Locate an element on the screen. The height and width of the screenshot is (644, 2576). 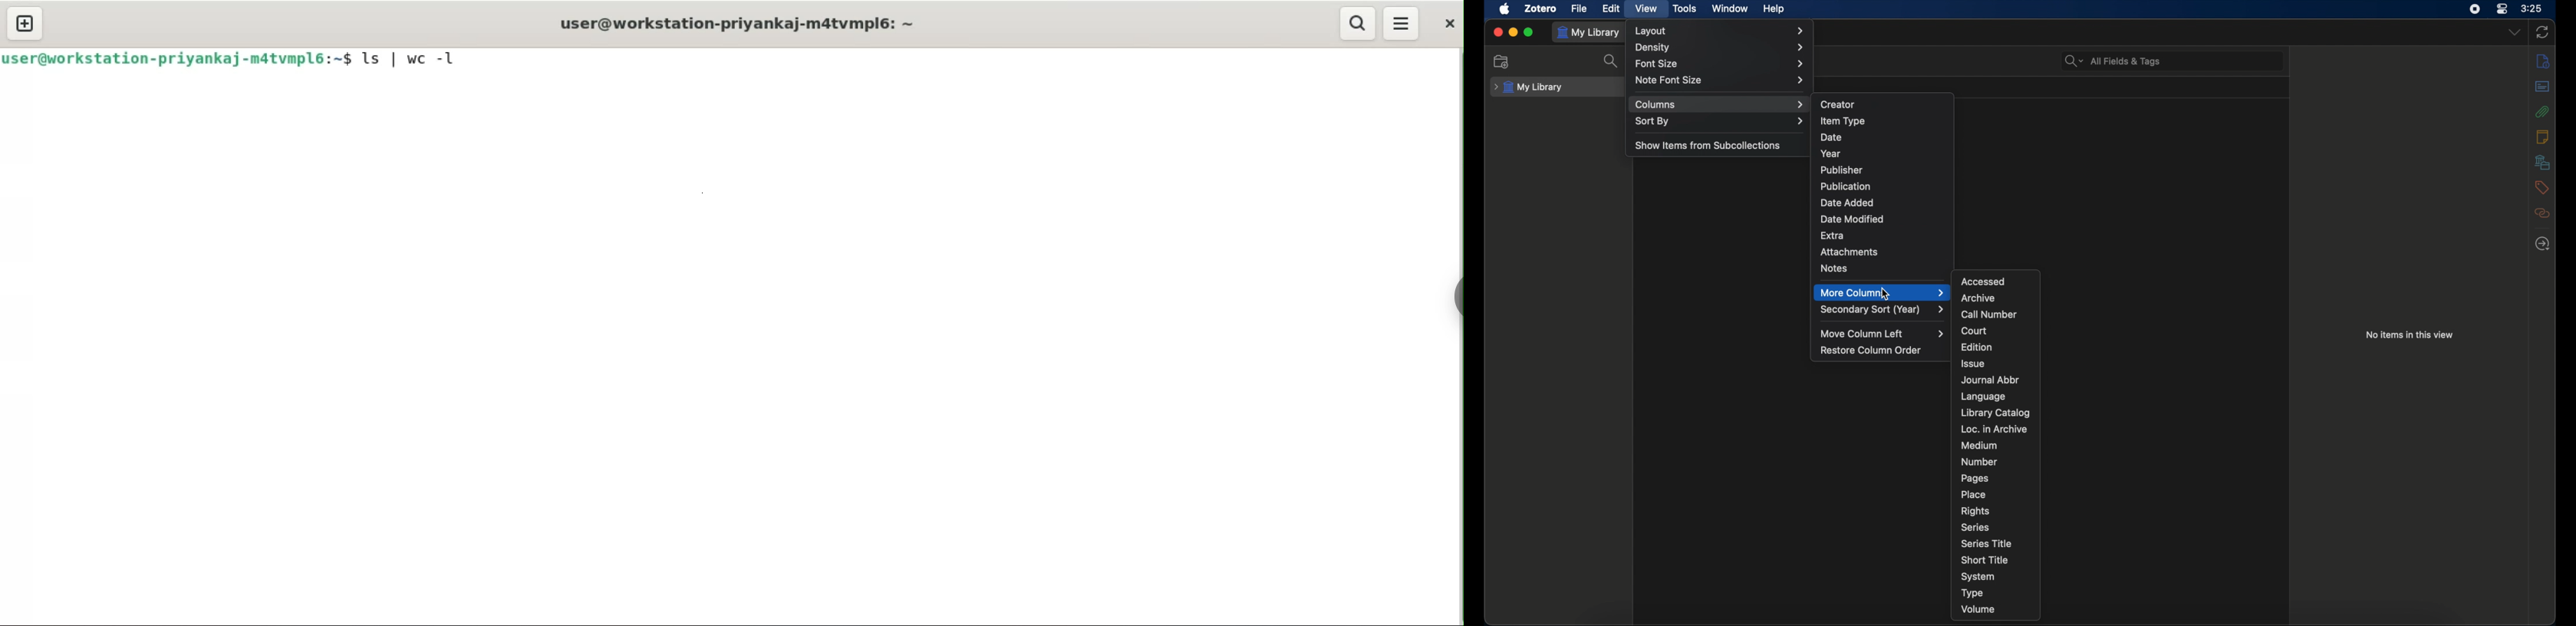
loc. in archive is located at coordinates (1993, 430).